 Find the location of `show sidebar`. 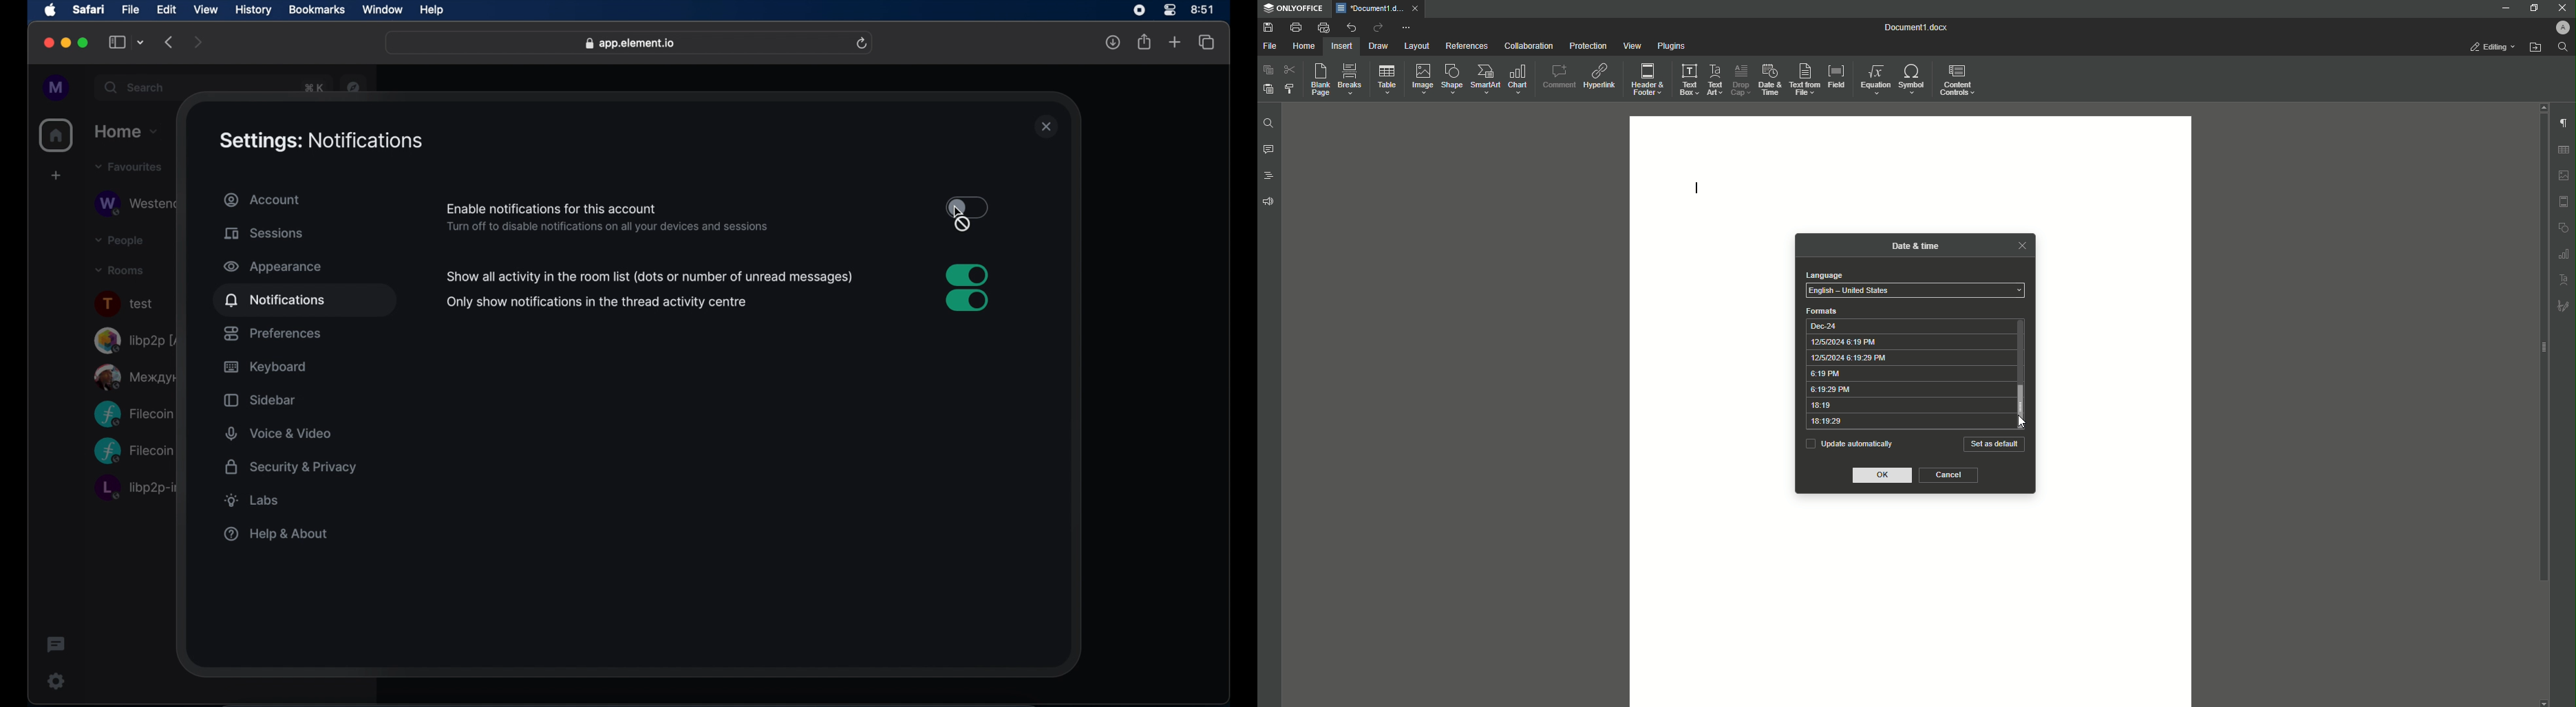

show sidebar is located at coordinates (118, 43).